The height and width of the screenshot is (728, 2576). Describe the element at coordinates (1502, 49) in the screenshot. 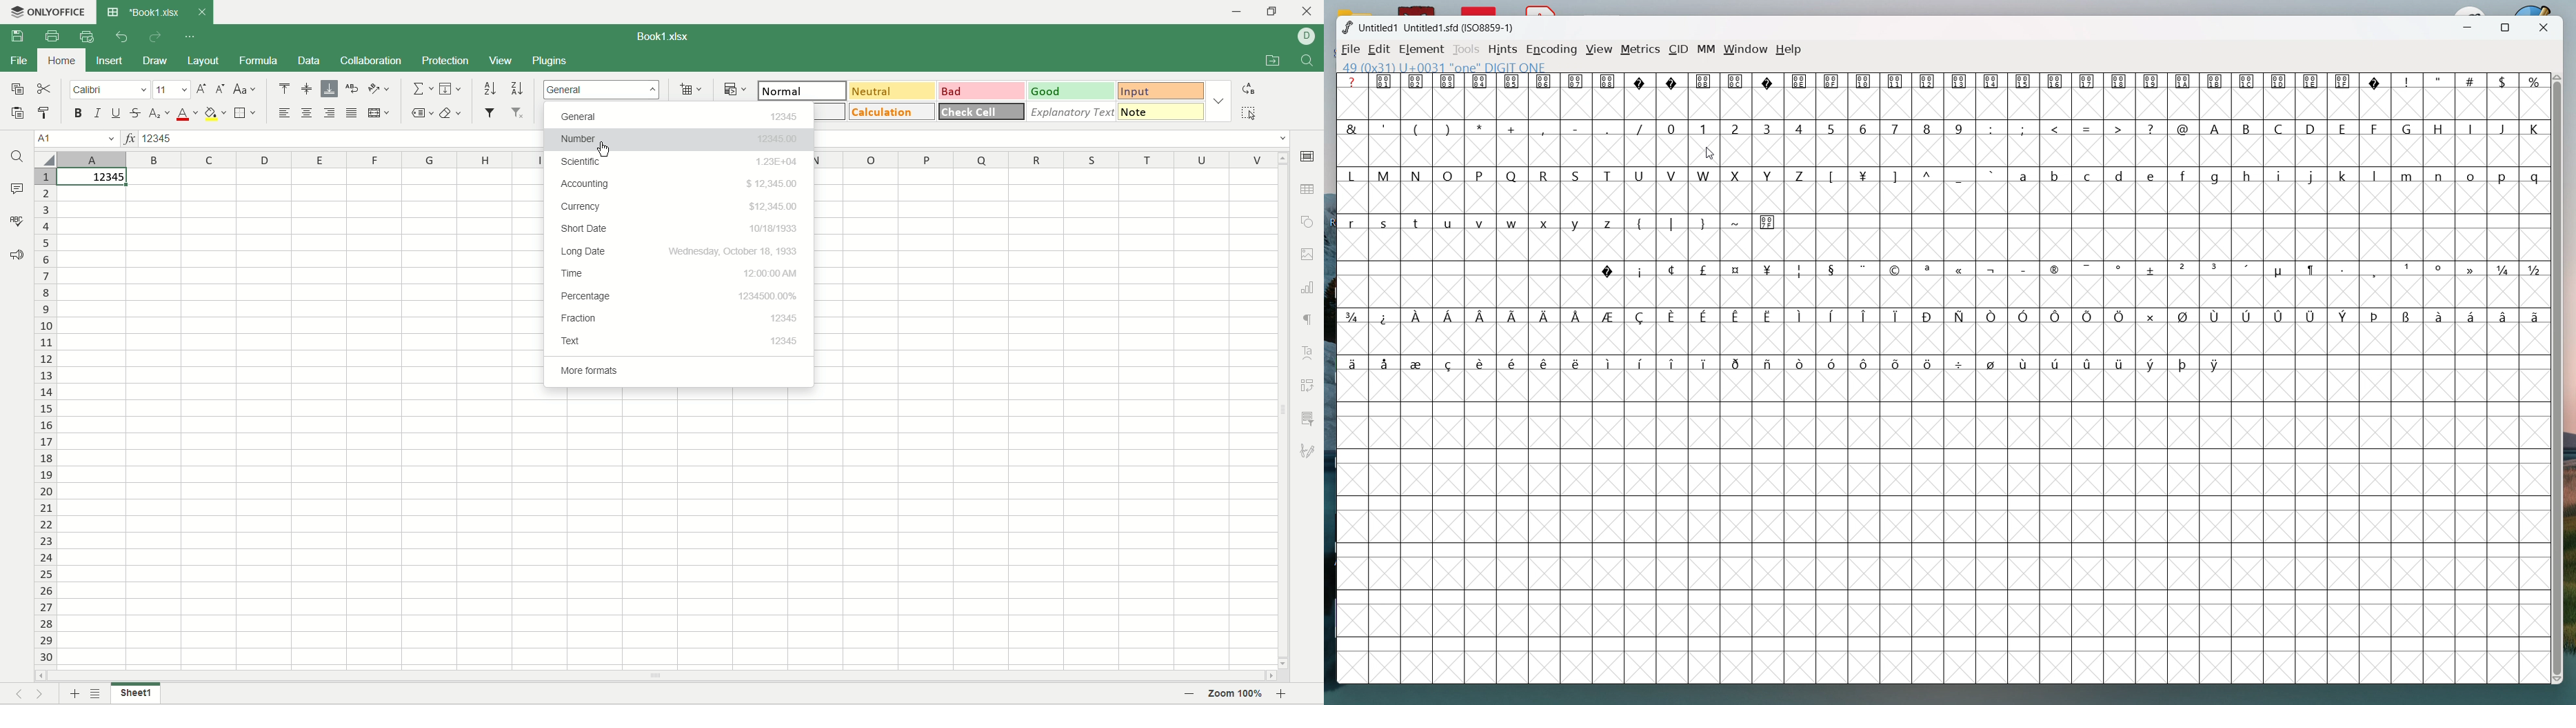

I see `hints` at that location.